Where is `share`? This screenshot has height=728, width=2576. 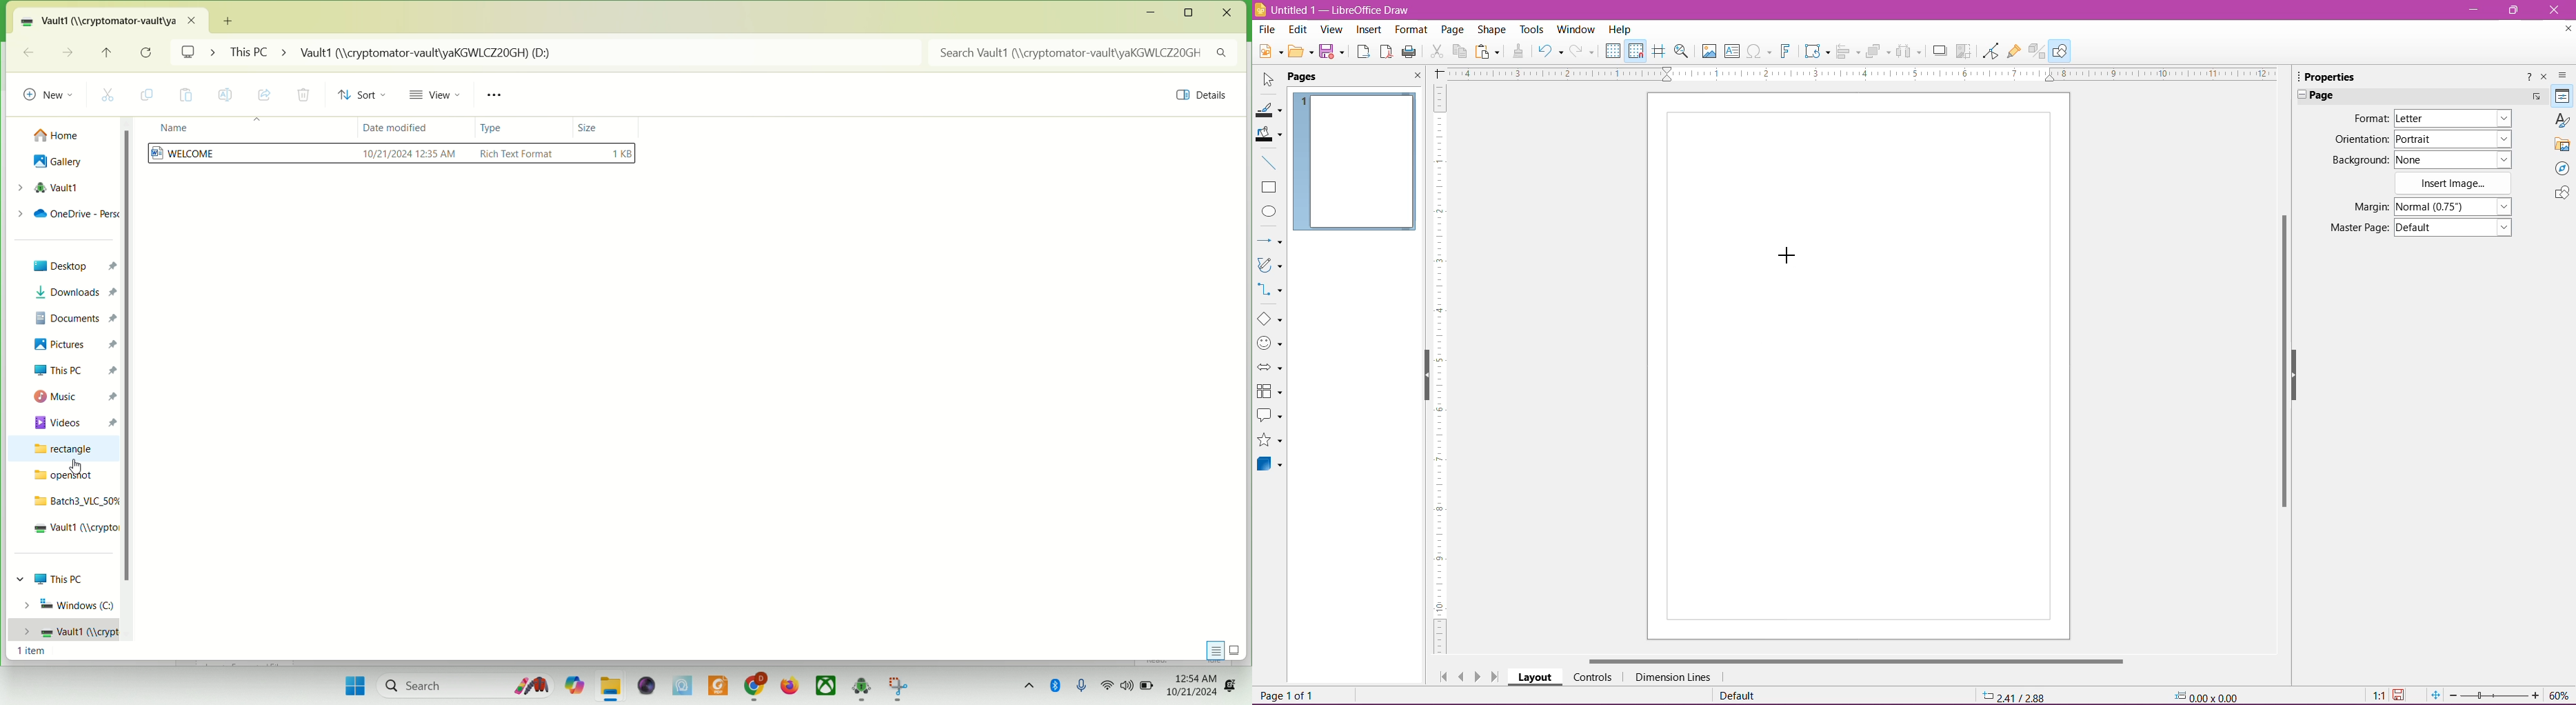 share is located at coordinates (265, 93).